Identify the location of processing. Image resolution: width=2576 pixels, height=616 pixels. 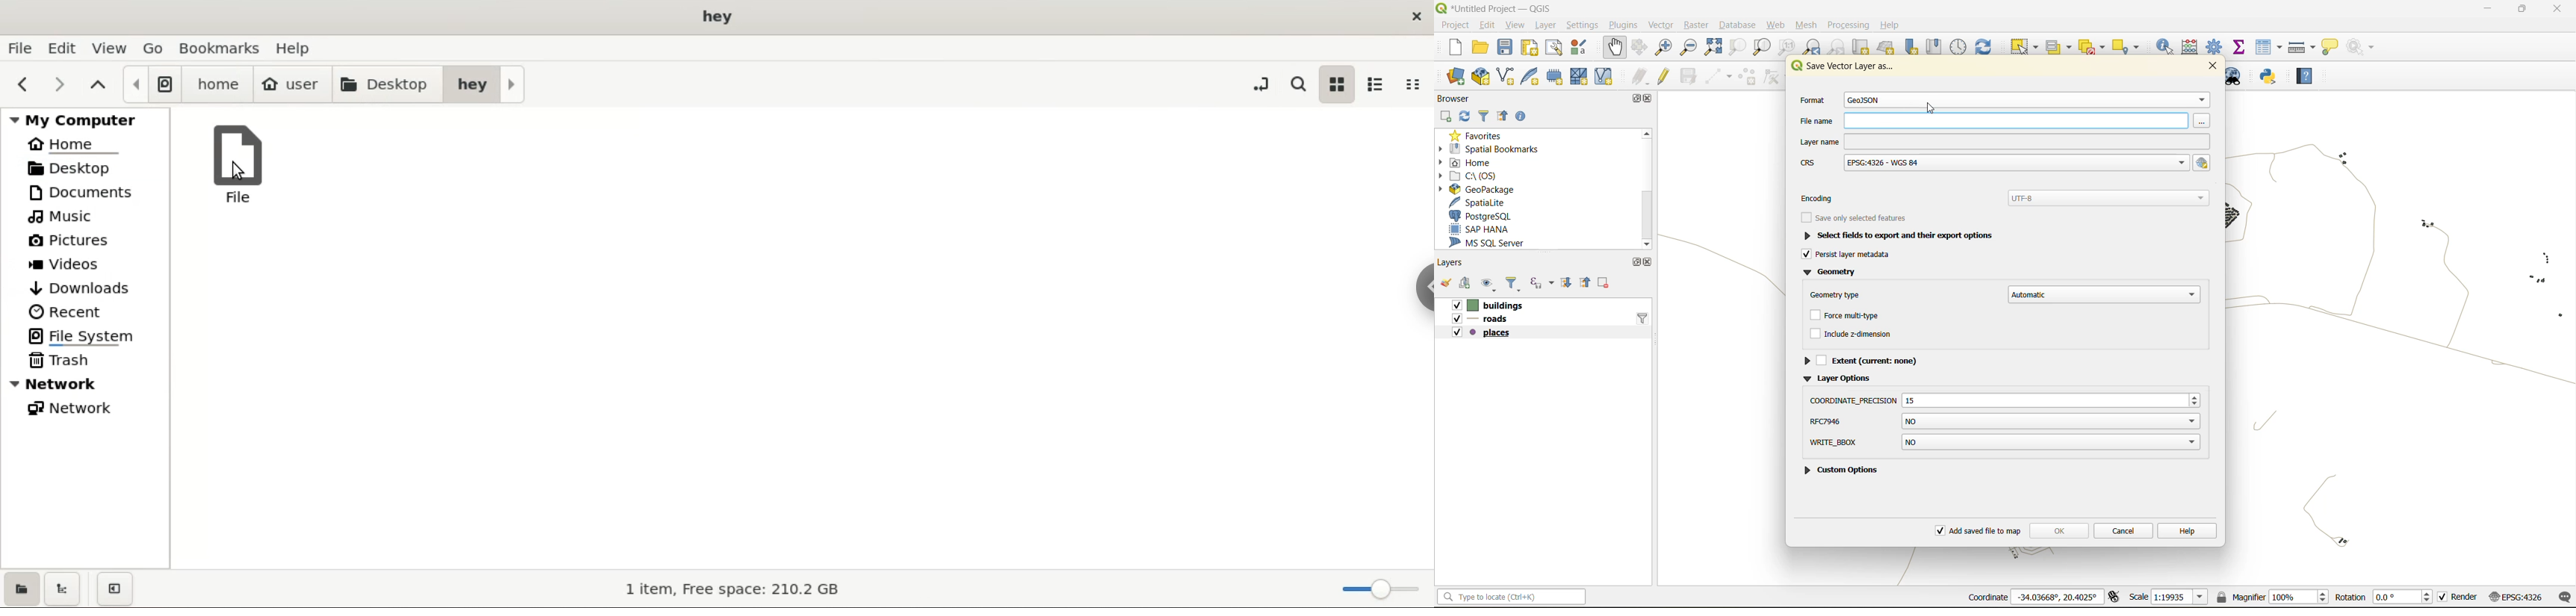
(1849, 23).